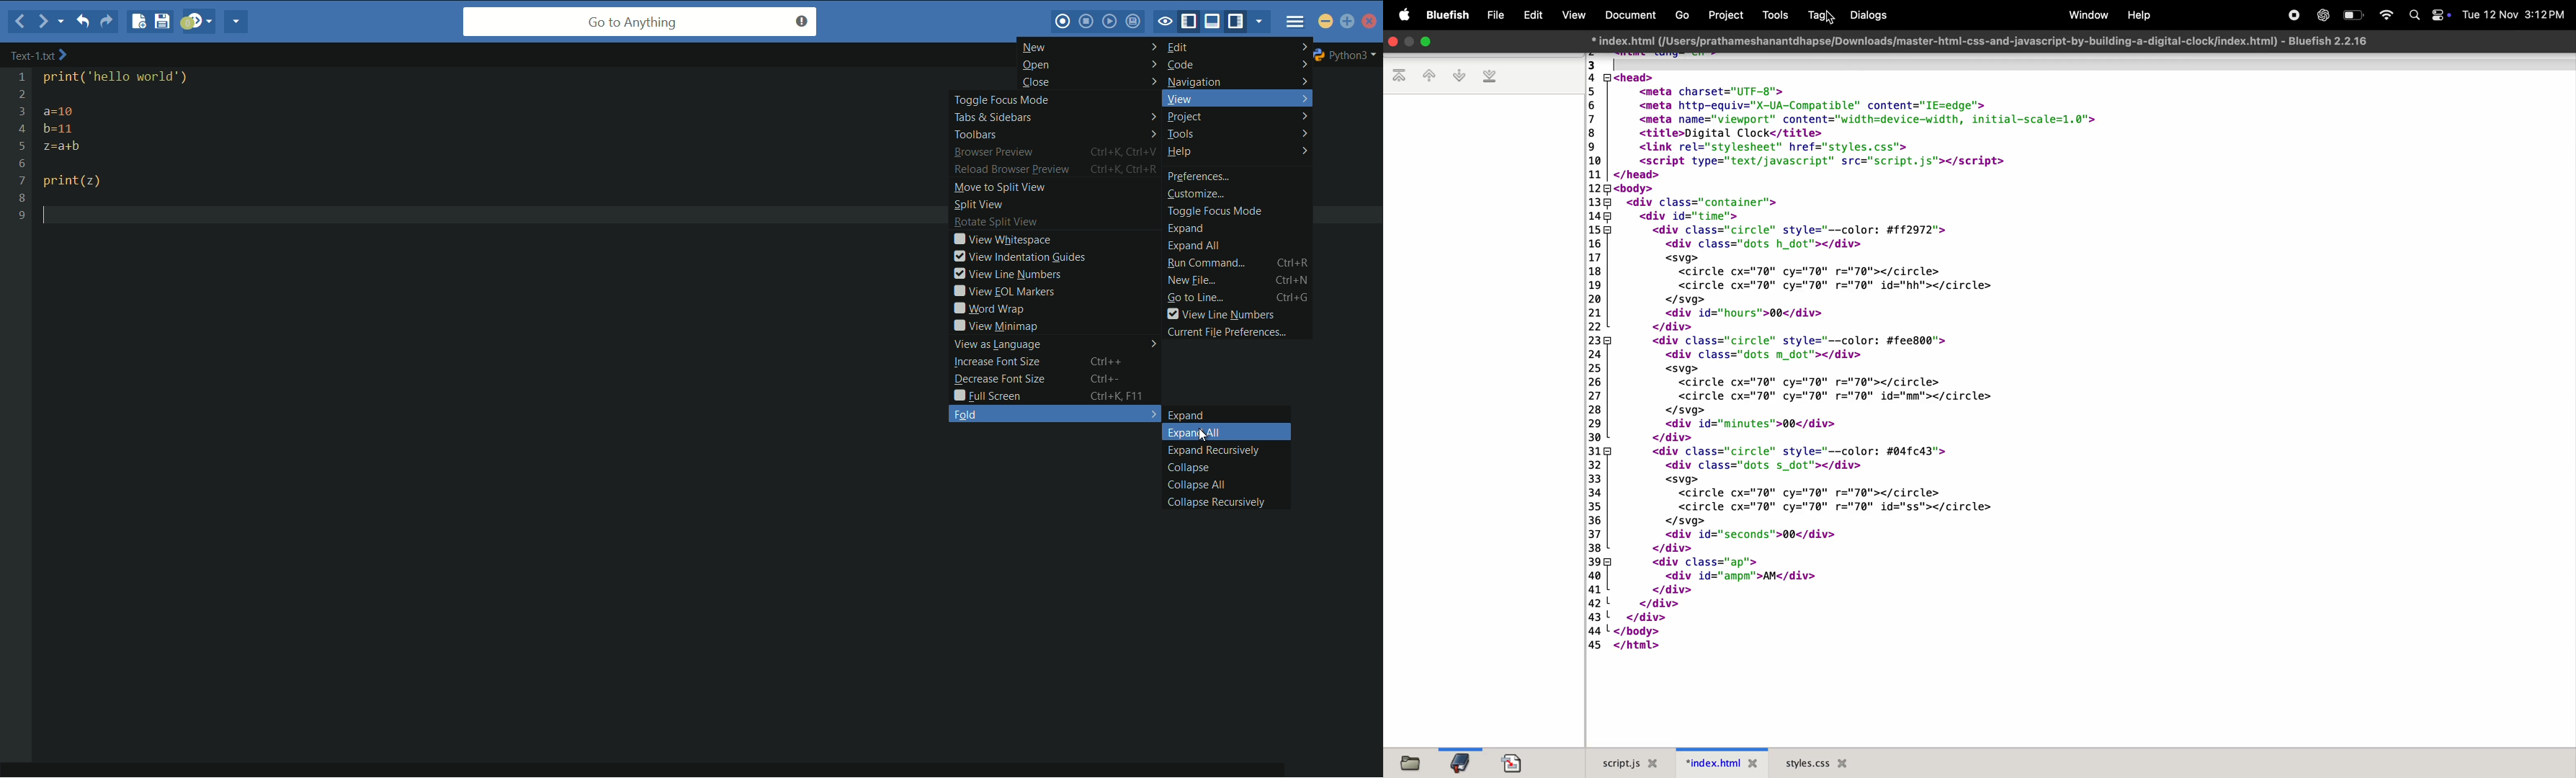  What do you see at coordinates (1772, 15) in the screenshot?
I see `tools` at bounding box center [1772, 15].